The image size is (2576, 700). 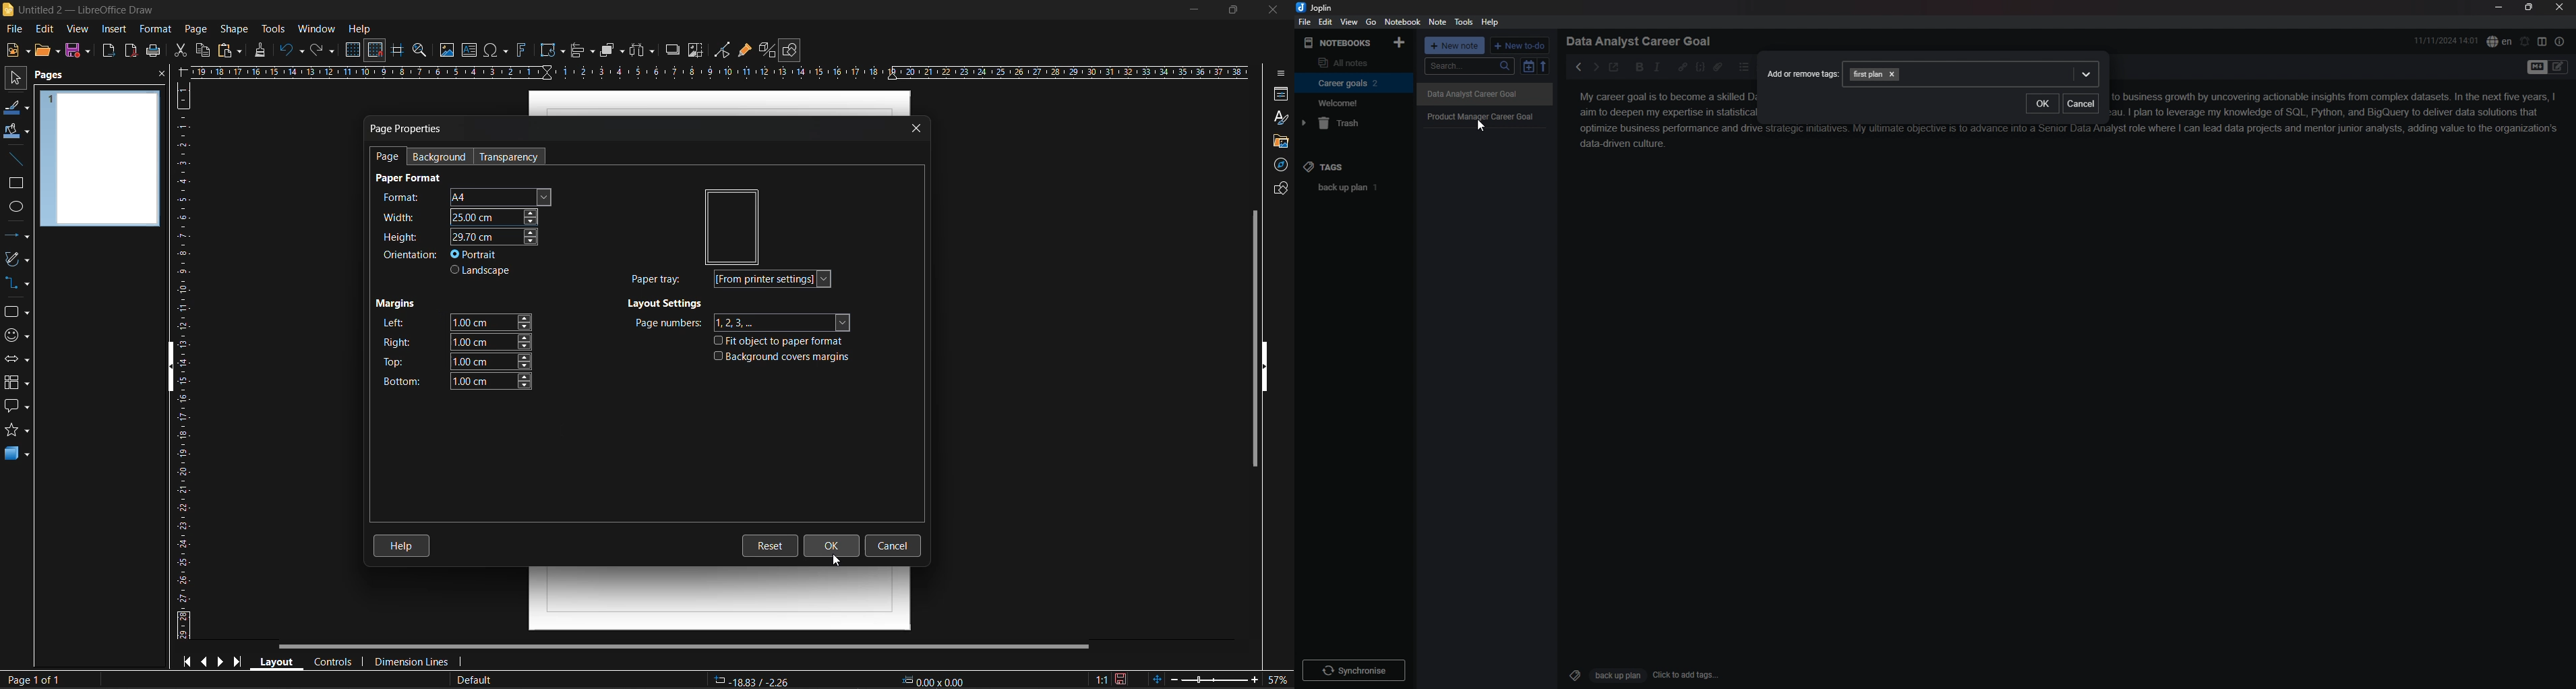 What do you see at coordinates (1482, 128) in the screenshot?
I see `Cursor` at bounding box center [1482, 128].